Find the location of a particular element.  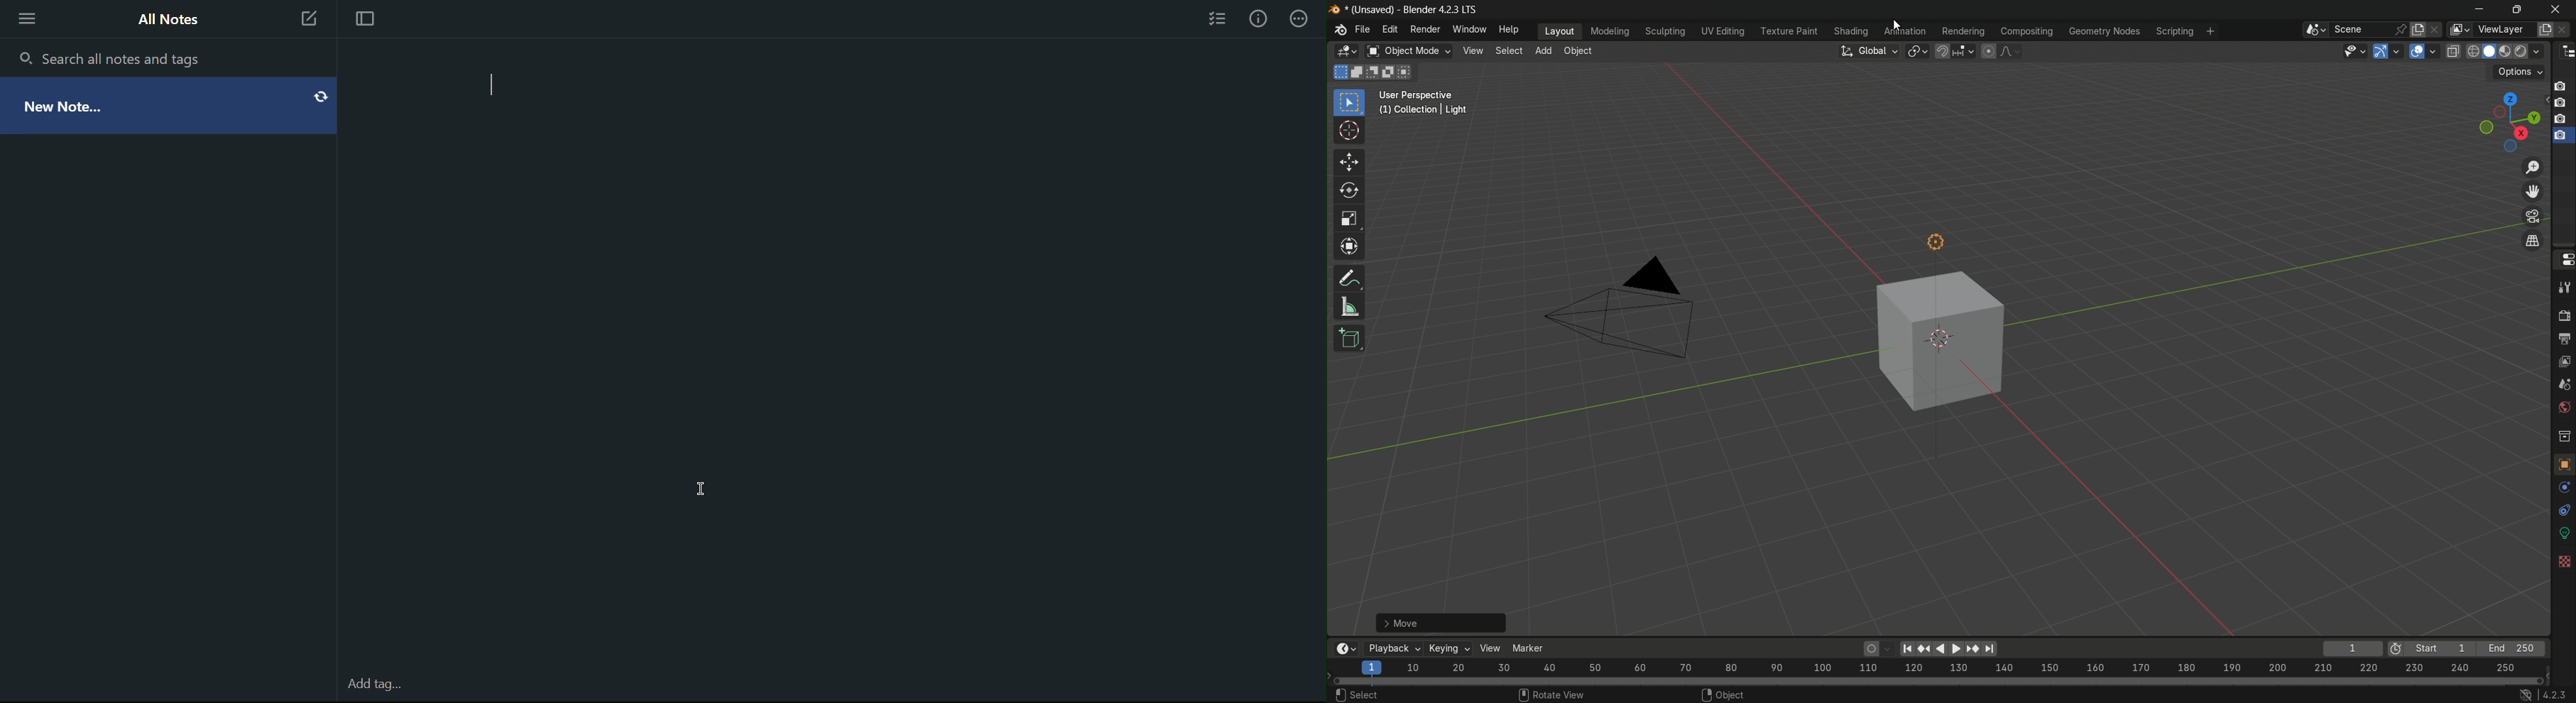

New Note is located at coordinates (170, 102).